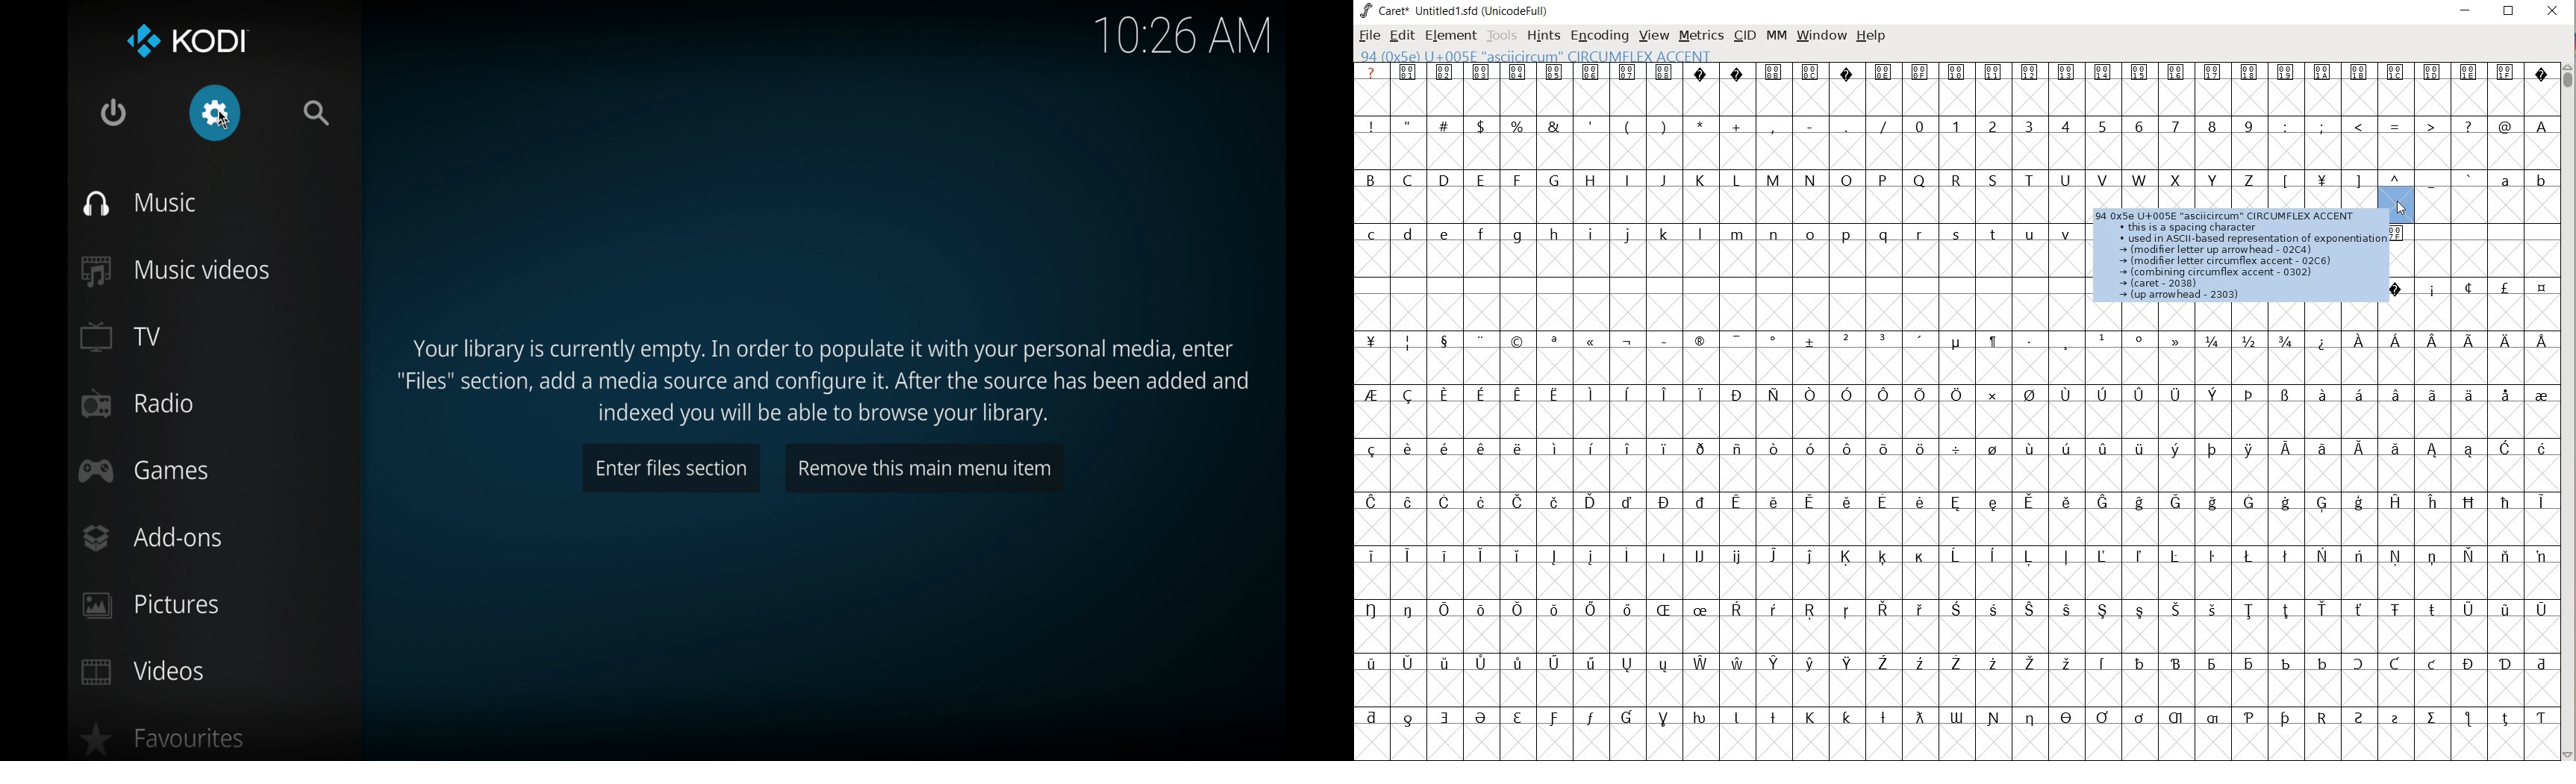 Image resolution: width=2576 pixels, height=784 pixels. I want to click on radio, so click(137, 404).